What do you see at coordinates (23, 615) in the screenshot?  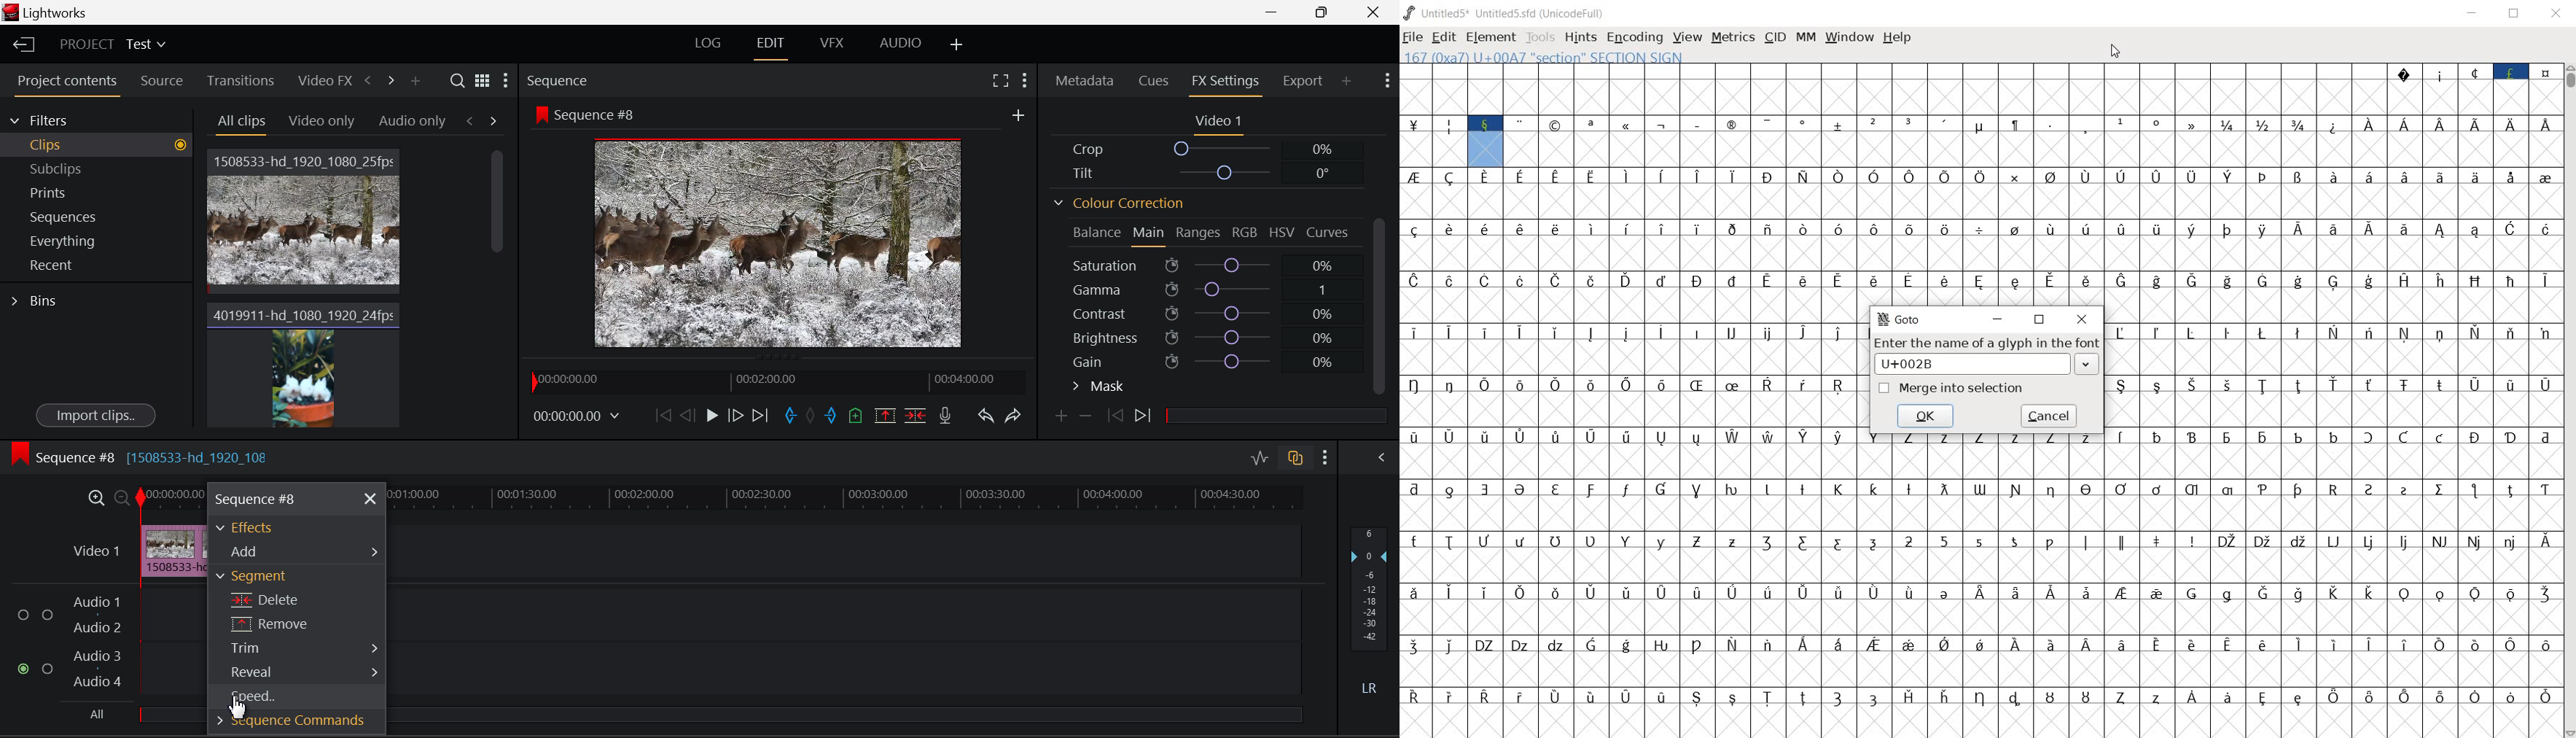 I see `Audio Input Checkbox` at bounding box center [23, 615].